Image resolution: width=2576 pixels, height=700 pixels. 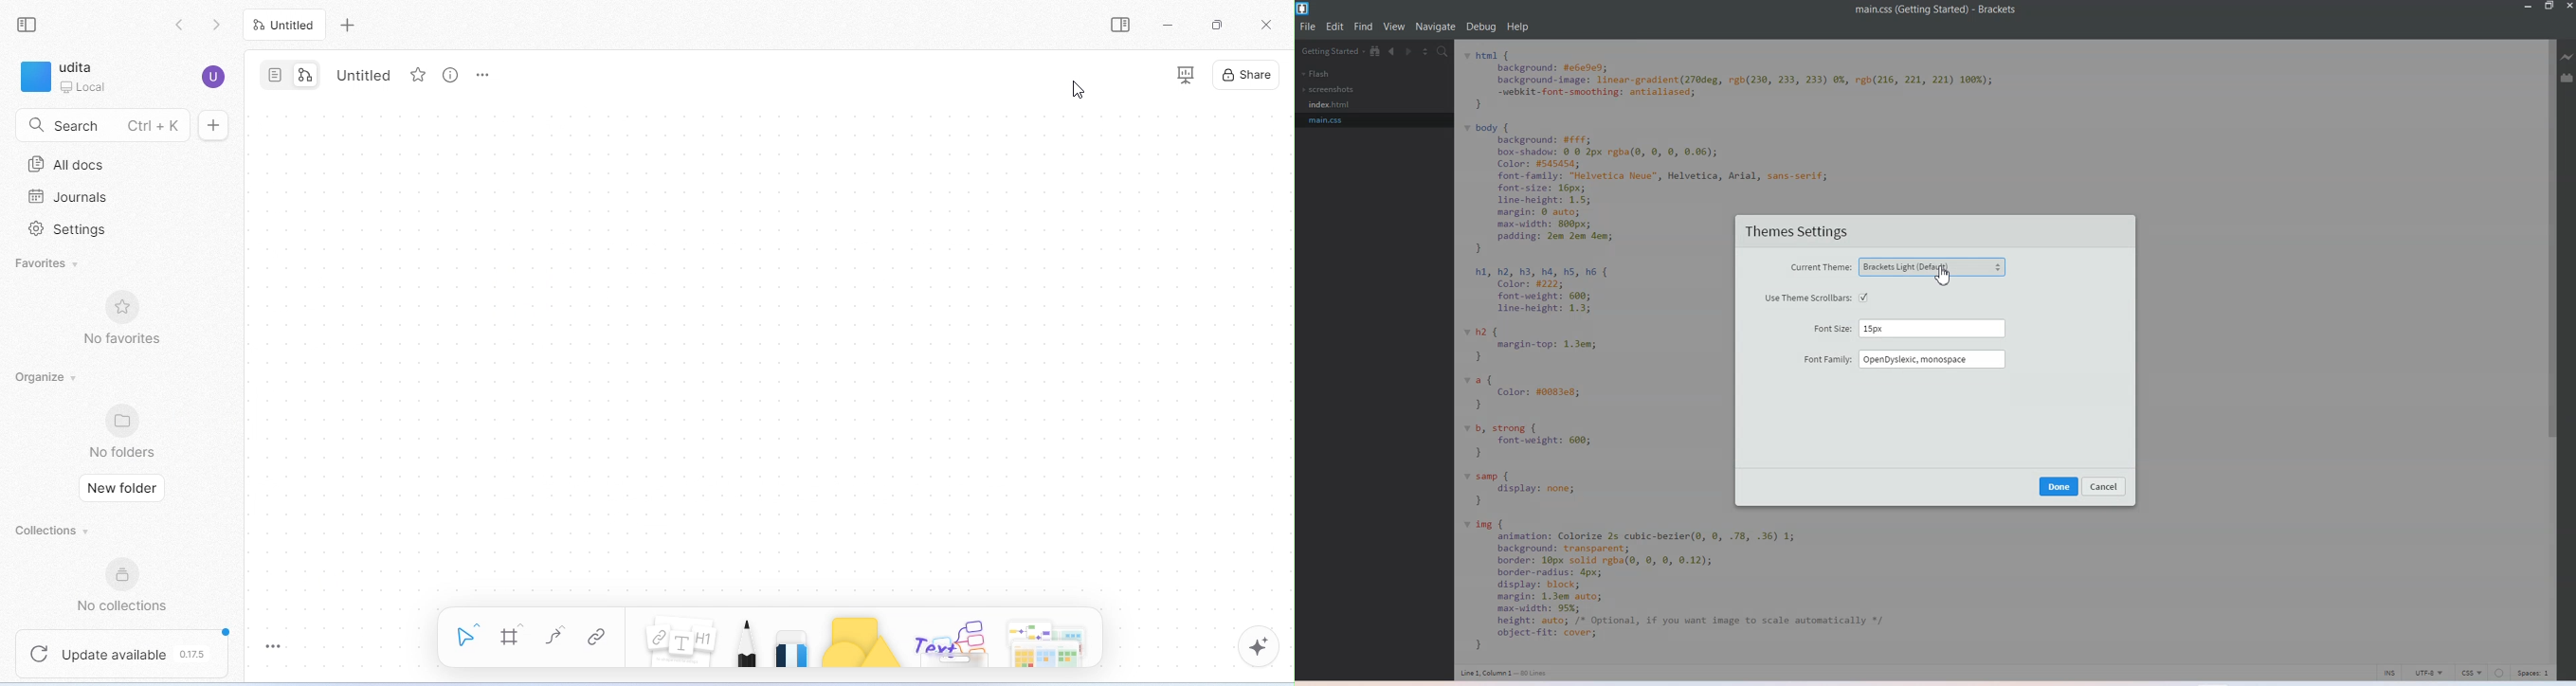 What do you see at coordinates (1220, 24) in the screenshot?
I see `maximize` at bounding box center [1220, 24].